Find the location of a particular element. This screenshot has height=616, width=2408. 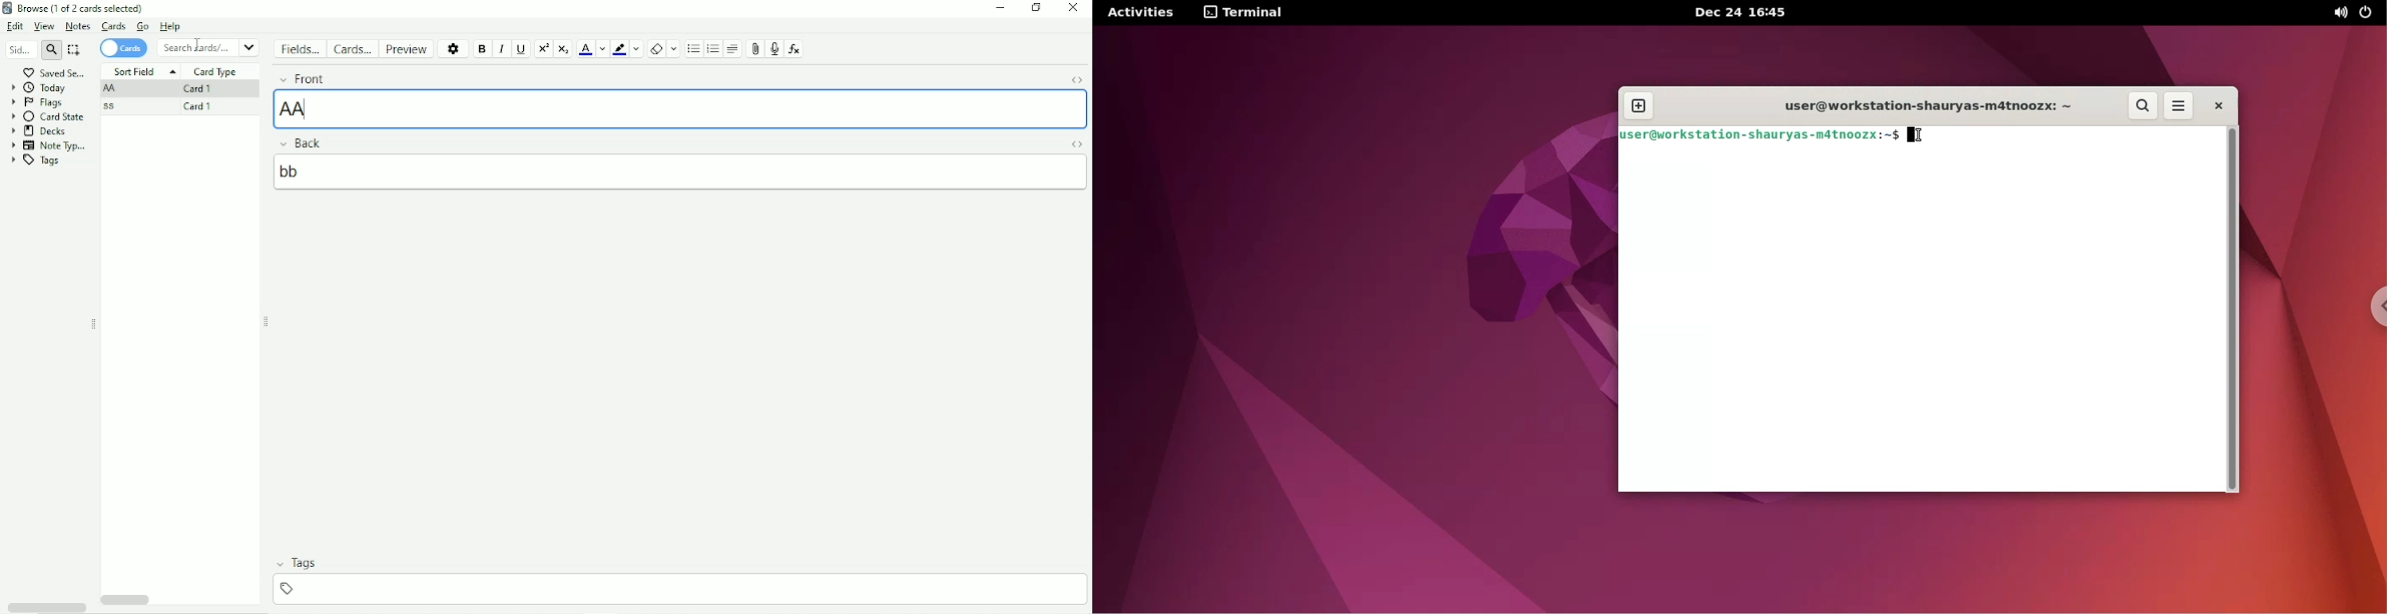

Select is located at coordinates (76, 50).